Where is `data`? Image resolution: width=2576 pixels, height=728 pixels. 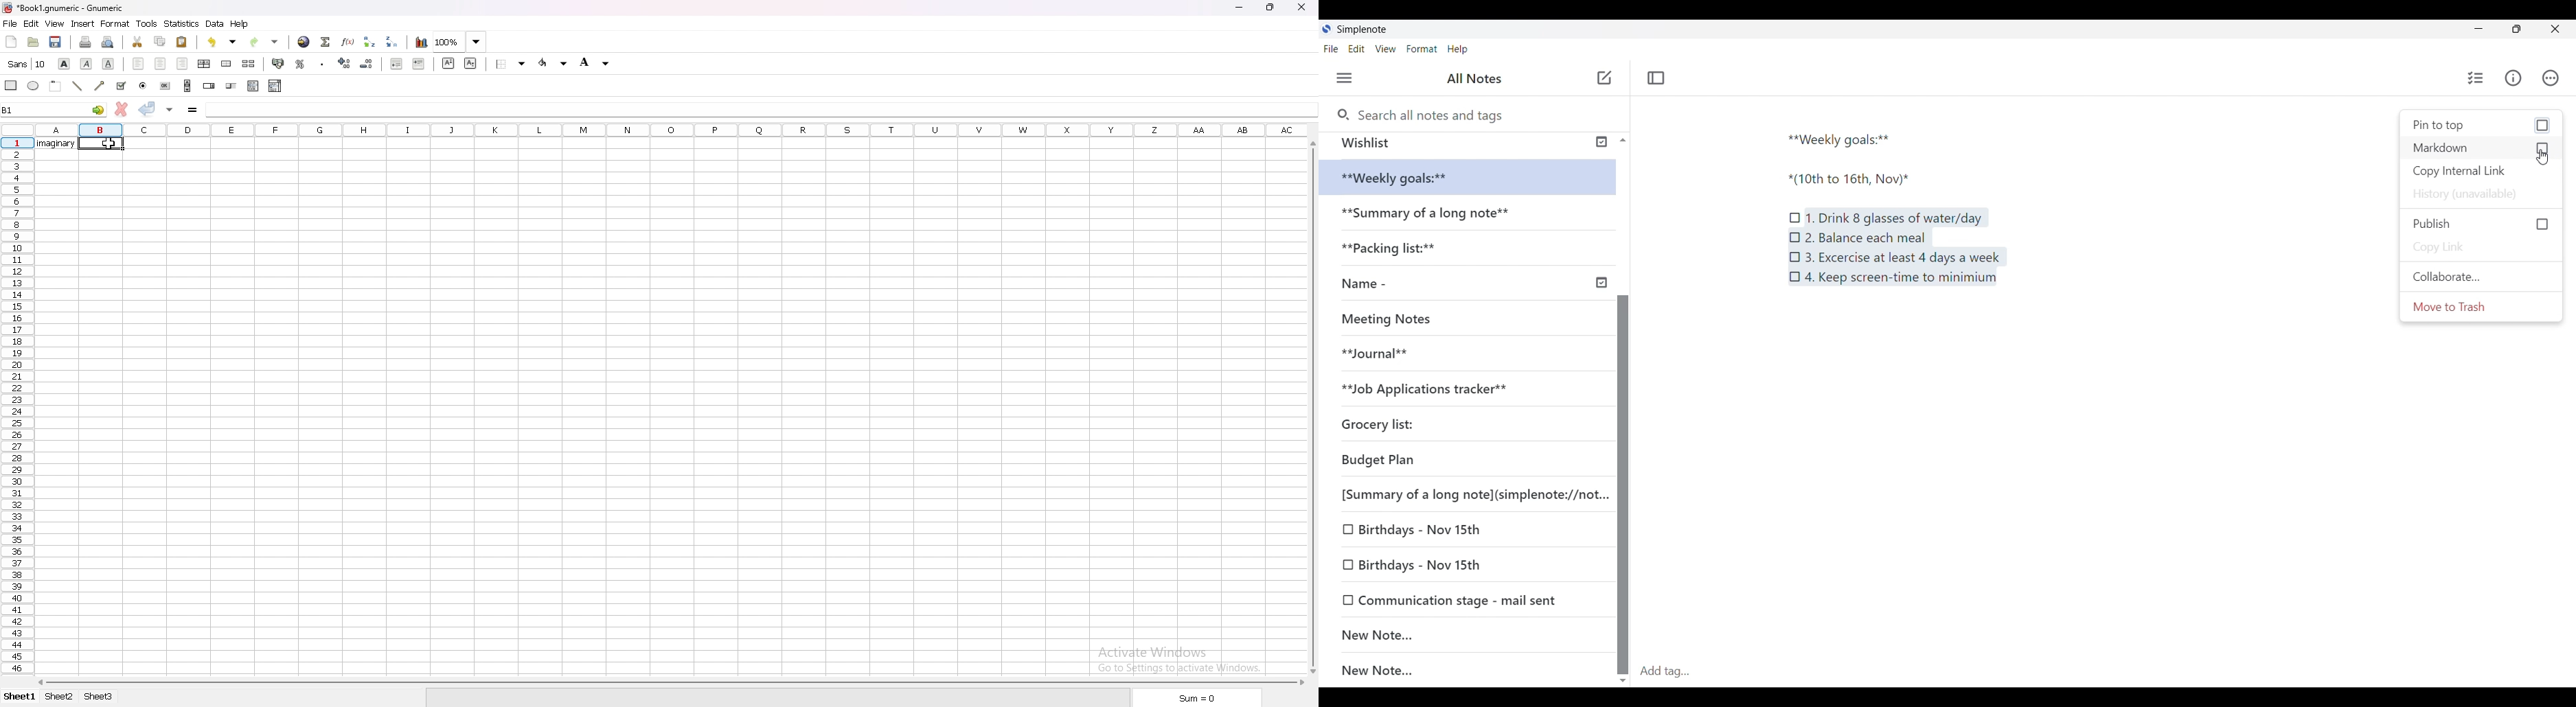
data is located at coordinates (216, 24).